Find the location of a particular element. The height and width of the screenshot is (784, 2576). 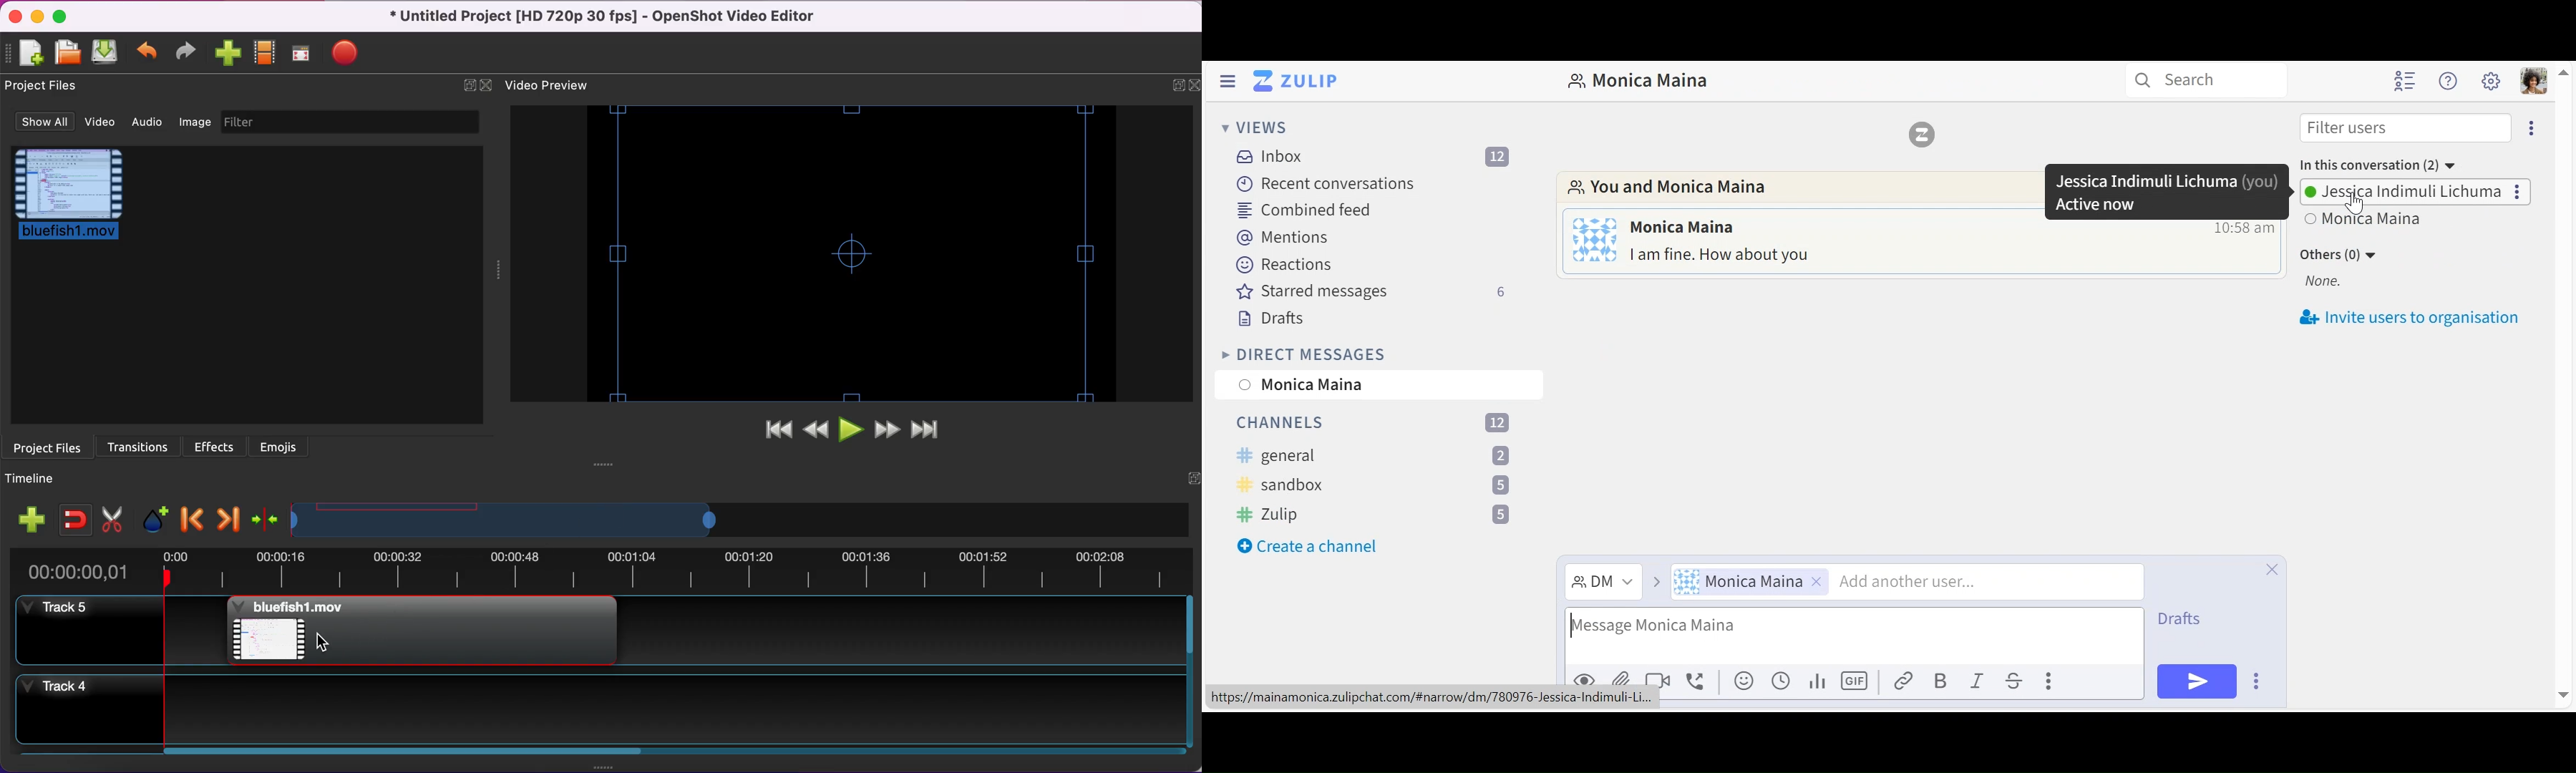

Bluefish project file added to timeline is located at coordinates (422, 630).